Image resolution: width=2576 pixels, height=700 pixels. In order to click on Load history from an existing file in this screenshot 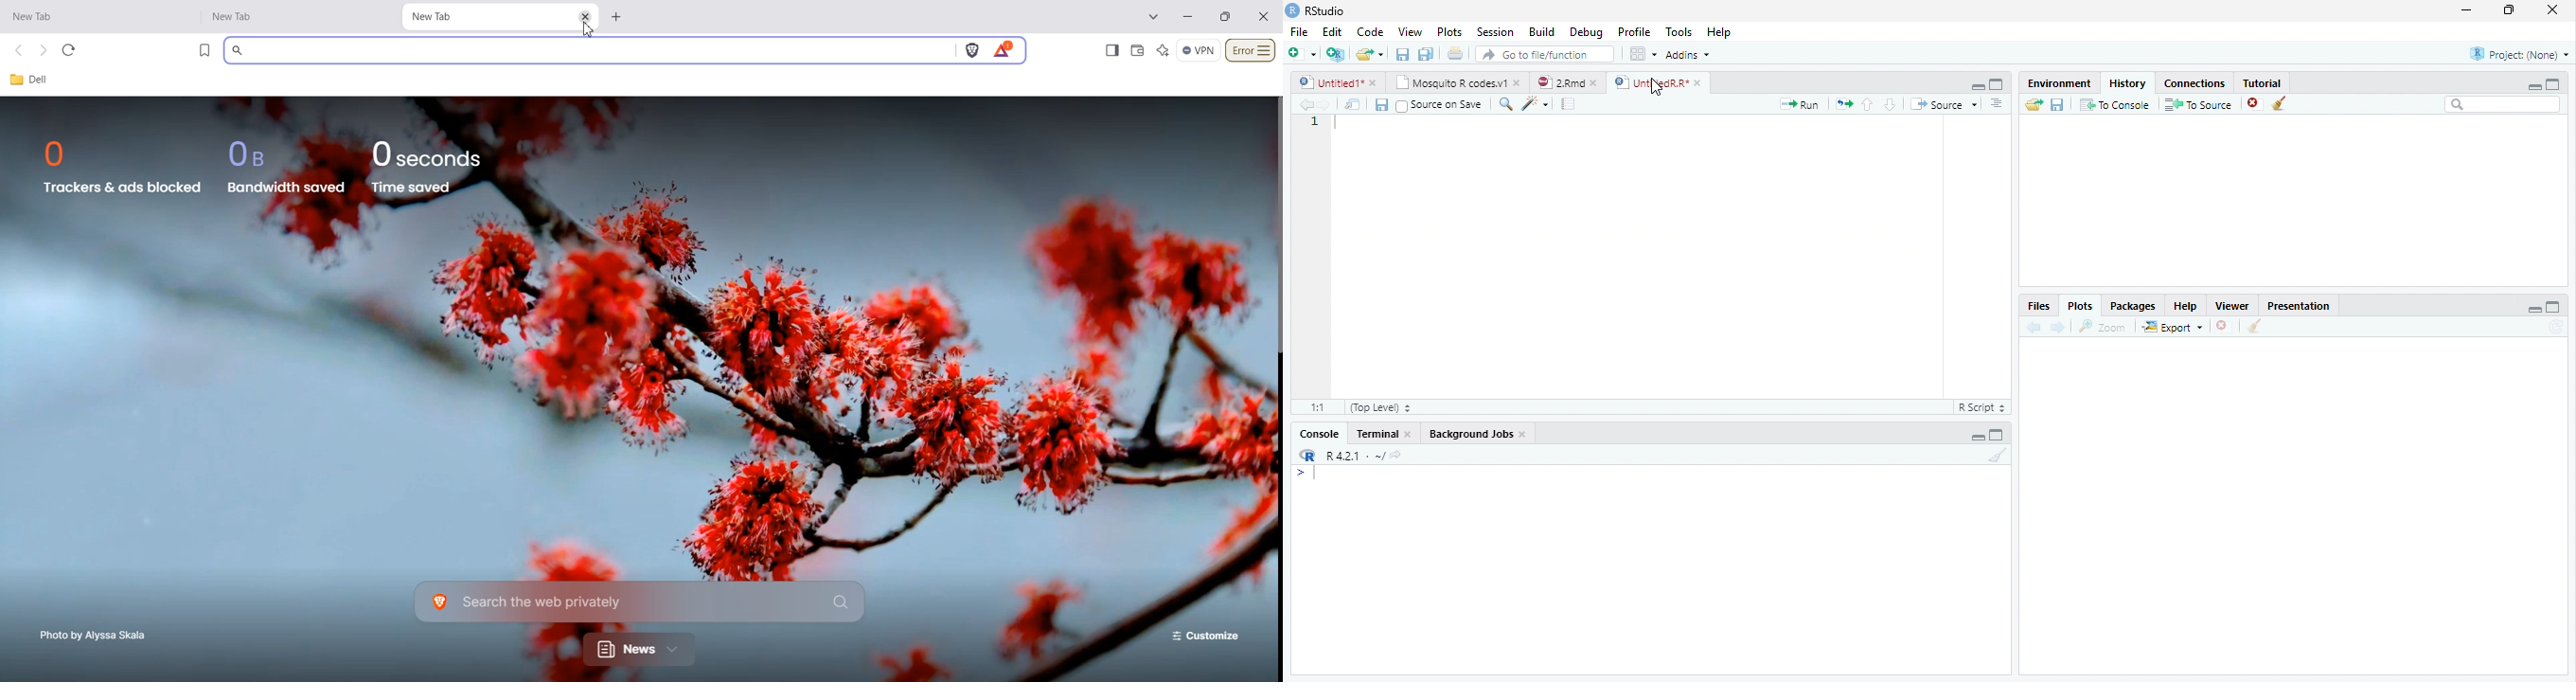, I will do `click(2033, 105)`.